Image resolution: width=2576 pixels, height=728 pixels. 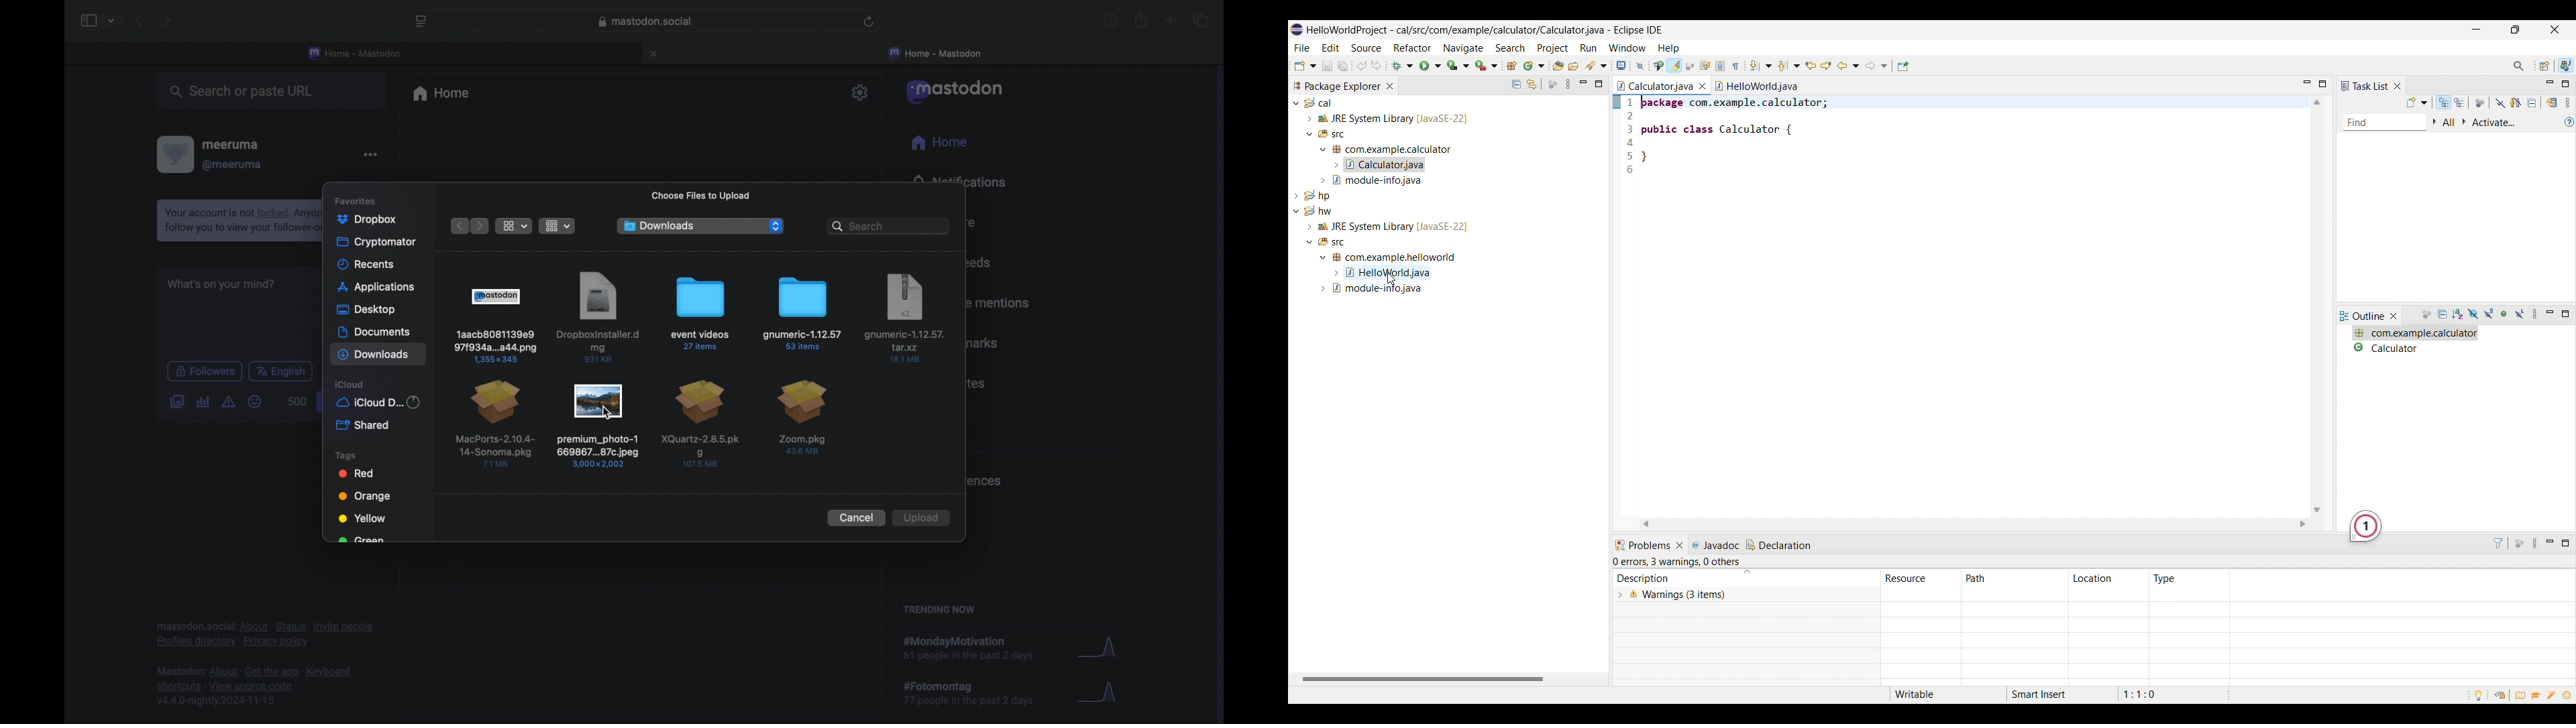 I want to click on refresh, so click(x=869, y=22).